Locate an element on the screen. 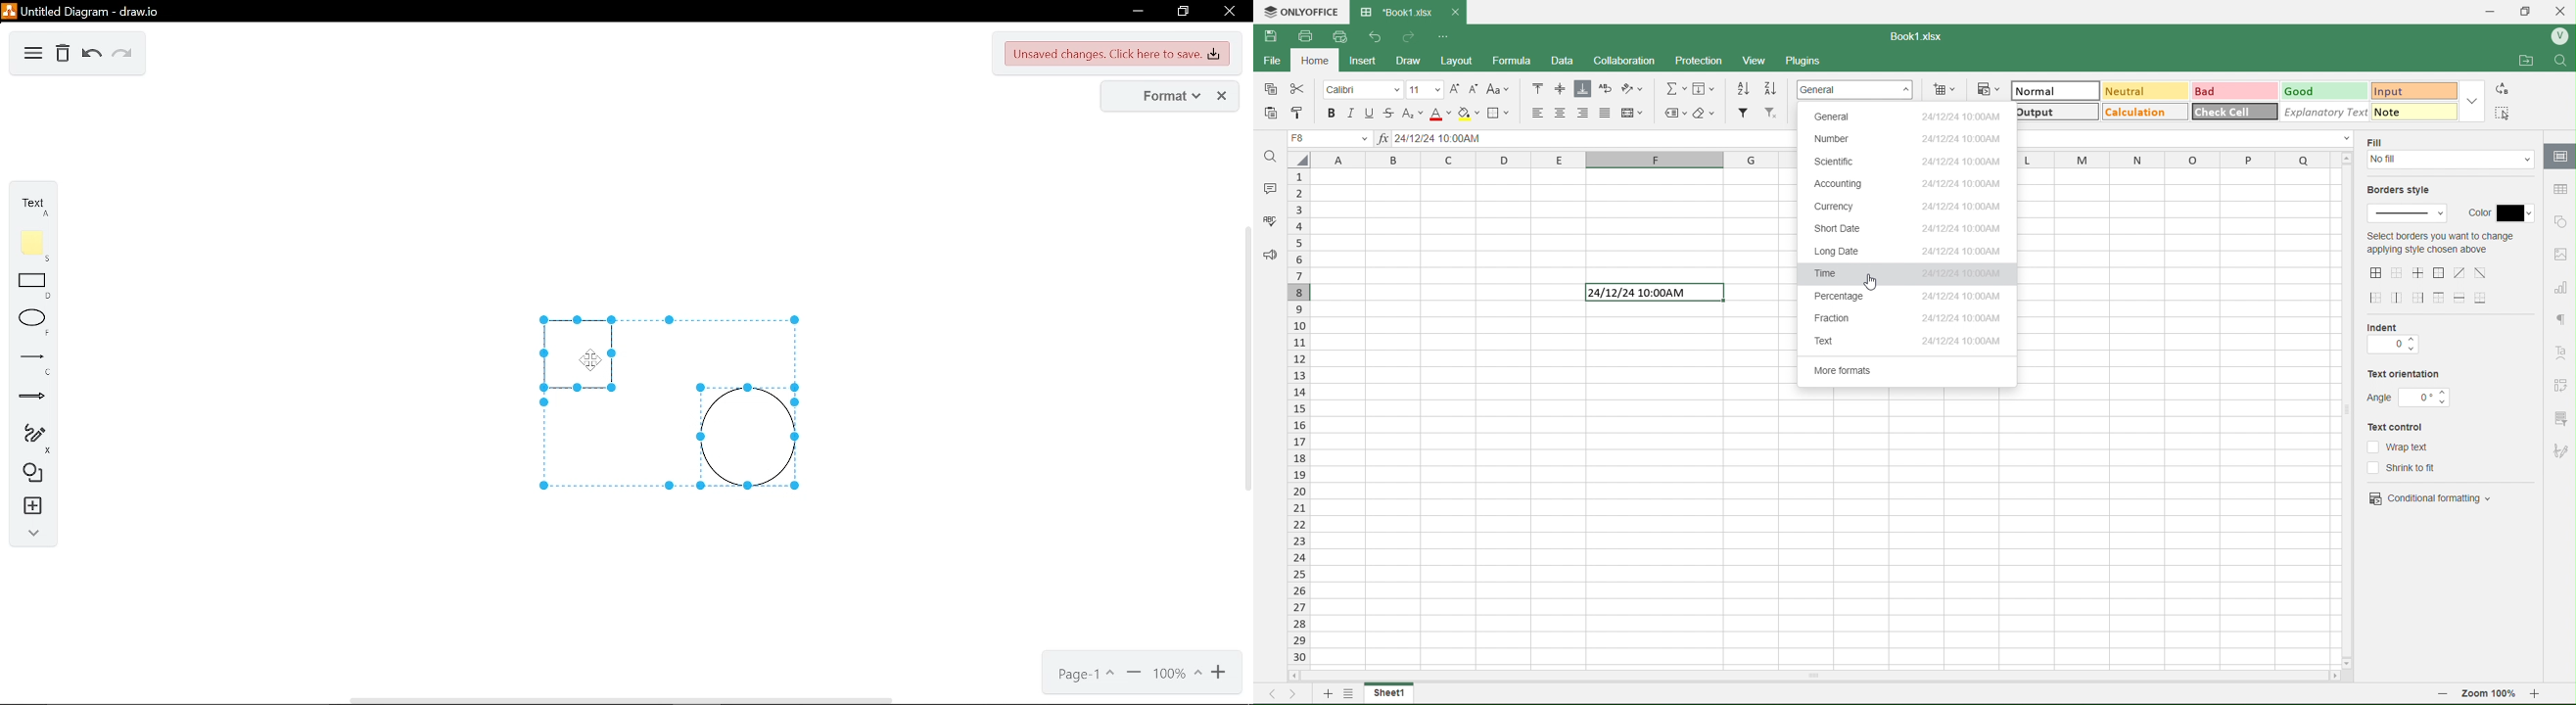  Feedback and Support is located at coordinates (1266, 256).